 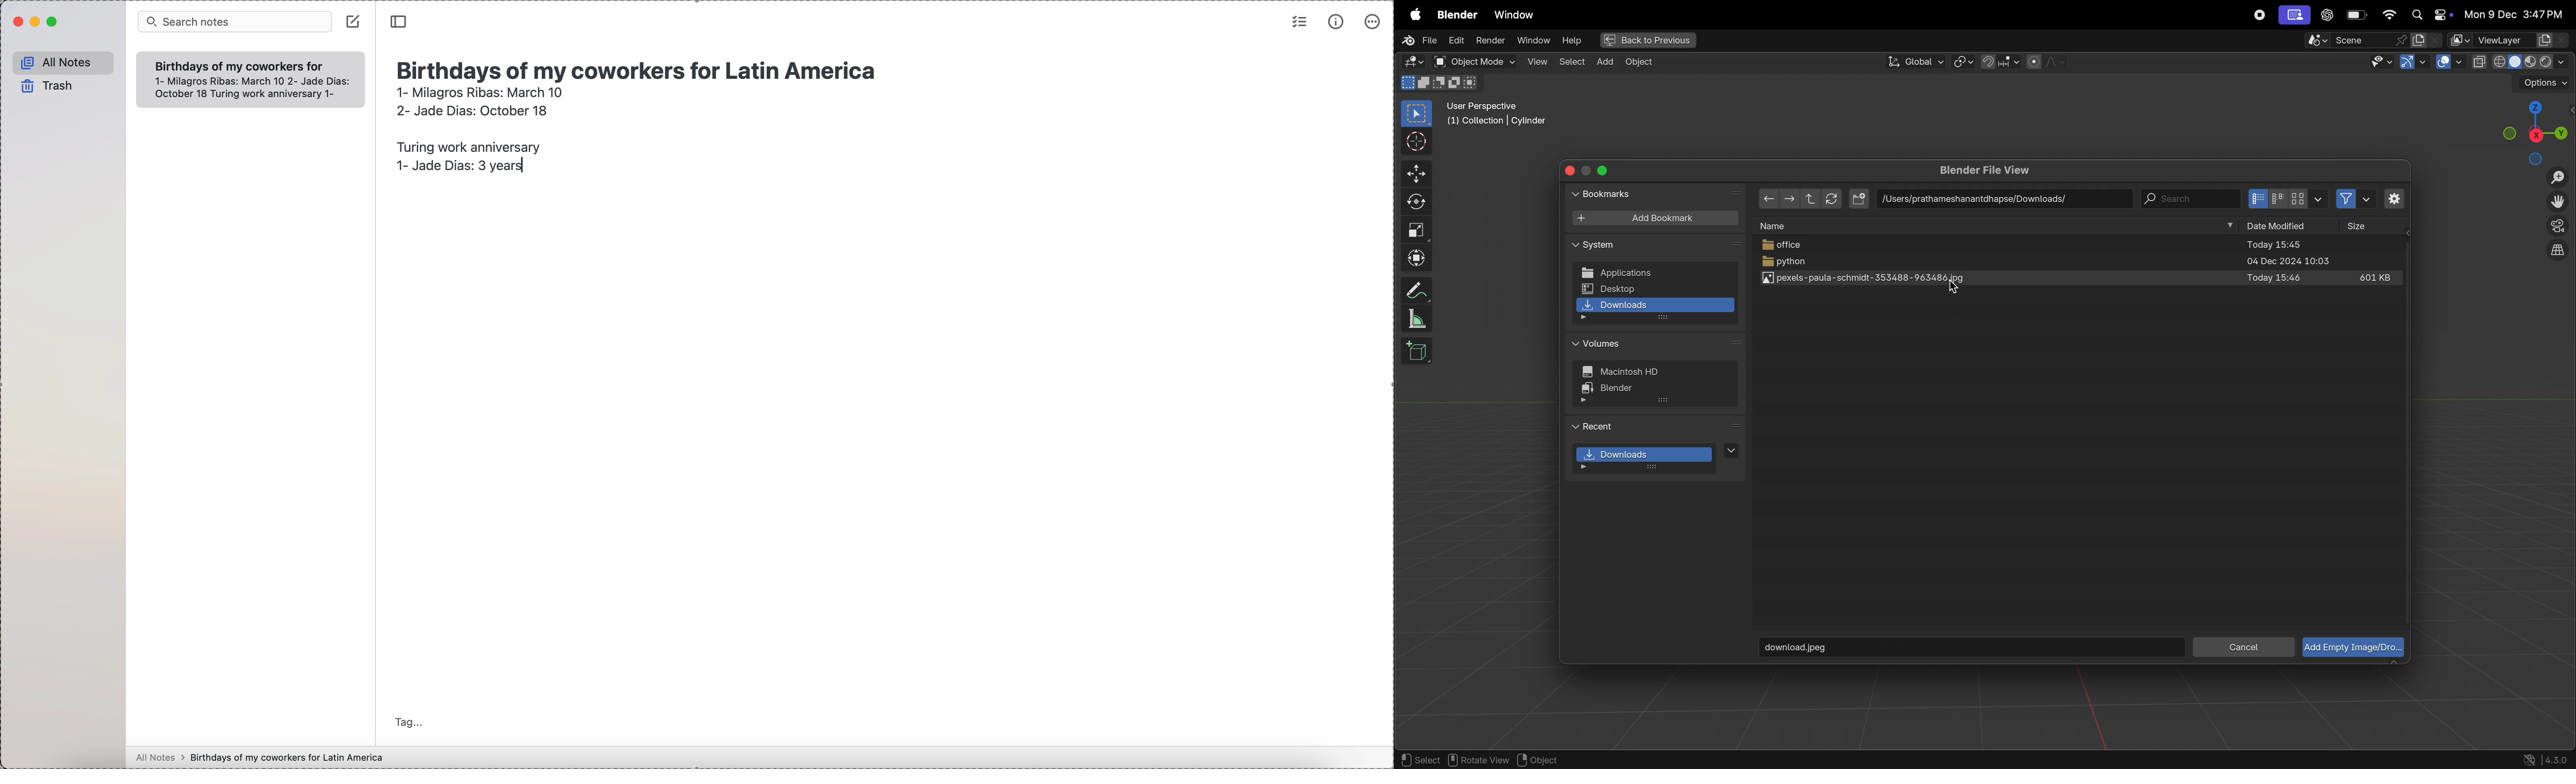 I want to click on Turing work anniversary, so click(x=465, y=144).